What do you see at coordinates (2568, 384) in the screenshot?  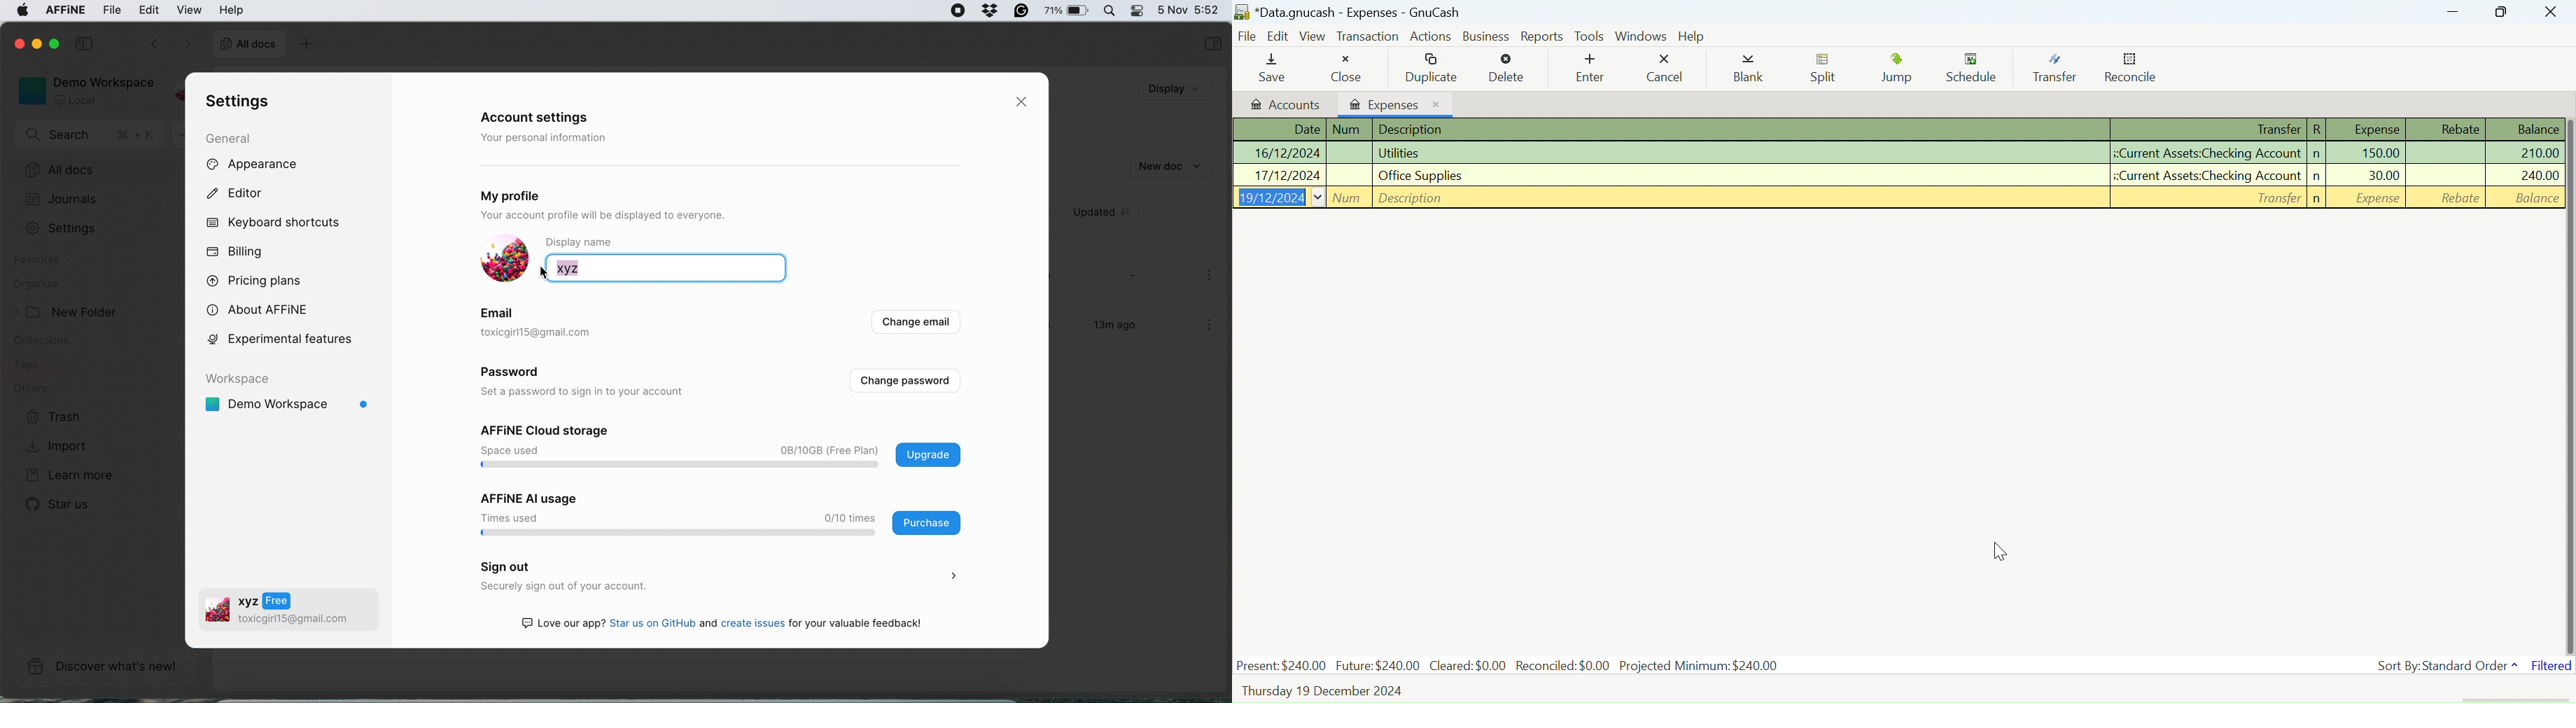 I see `vertical scroll bar` at bounding box center [2568, 384].